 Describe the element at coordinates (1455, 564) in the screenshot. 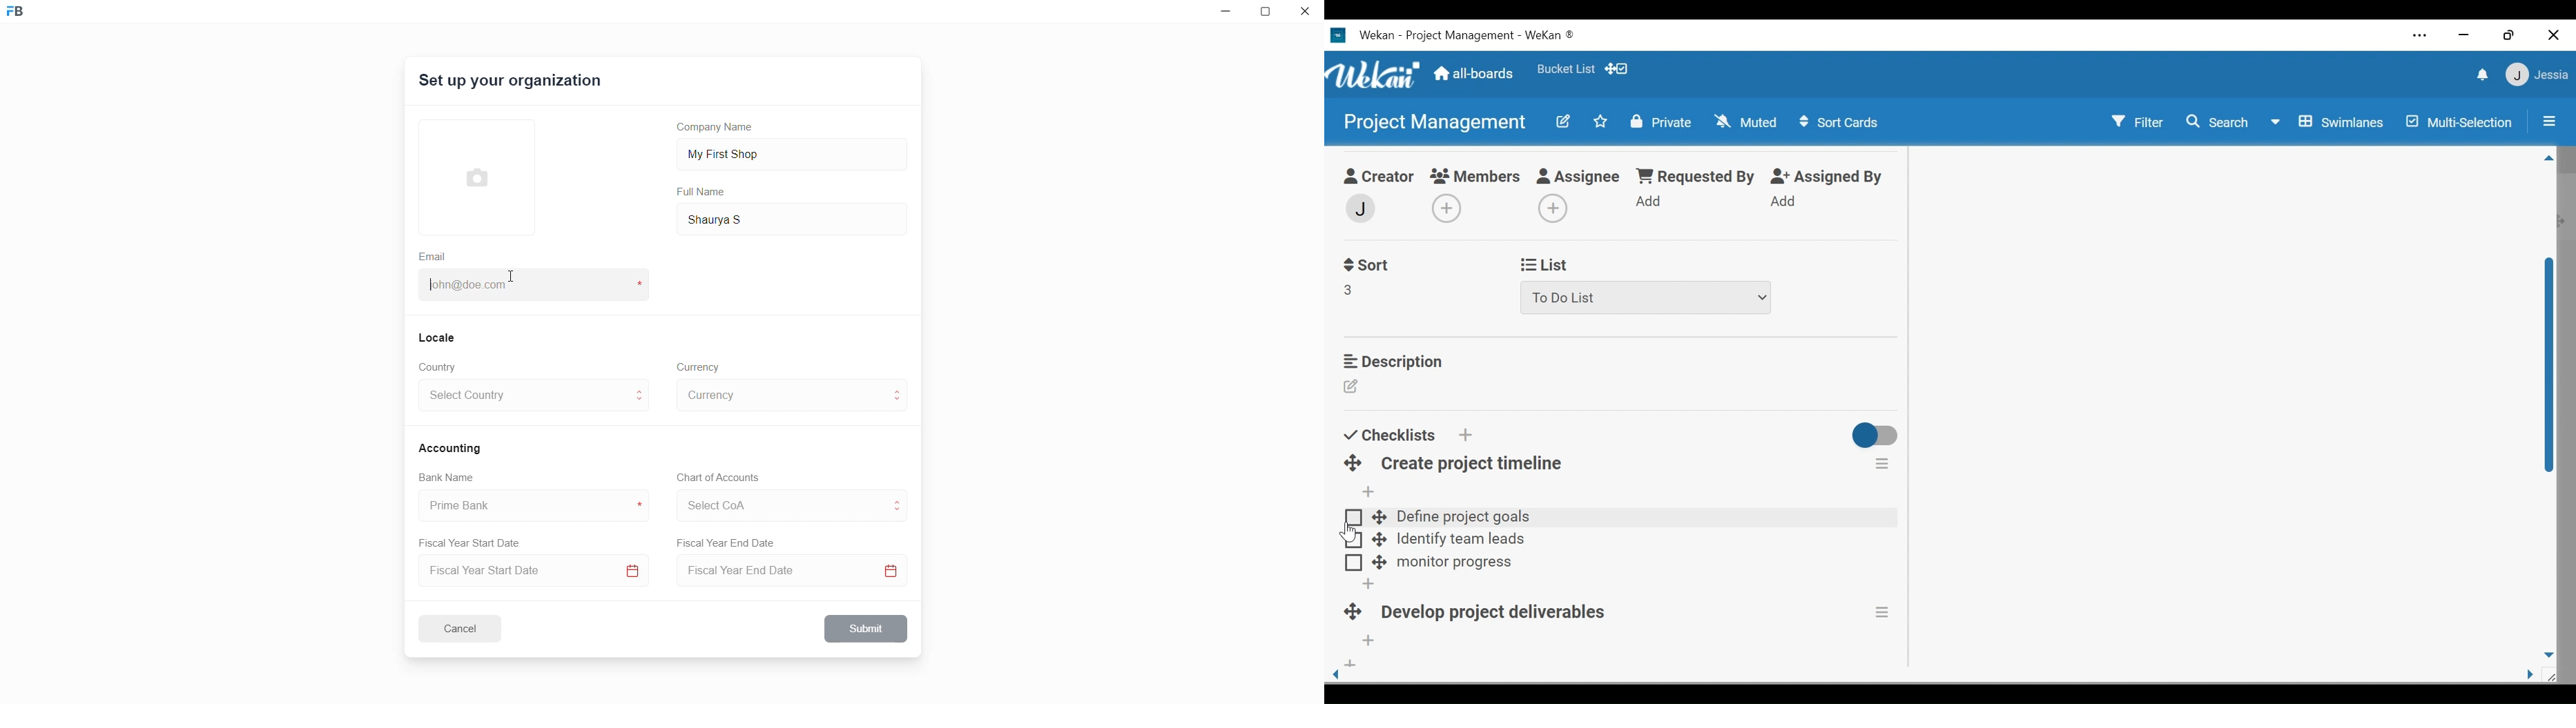

I see `checklist item` at that location.